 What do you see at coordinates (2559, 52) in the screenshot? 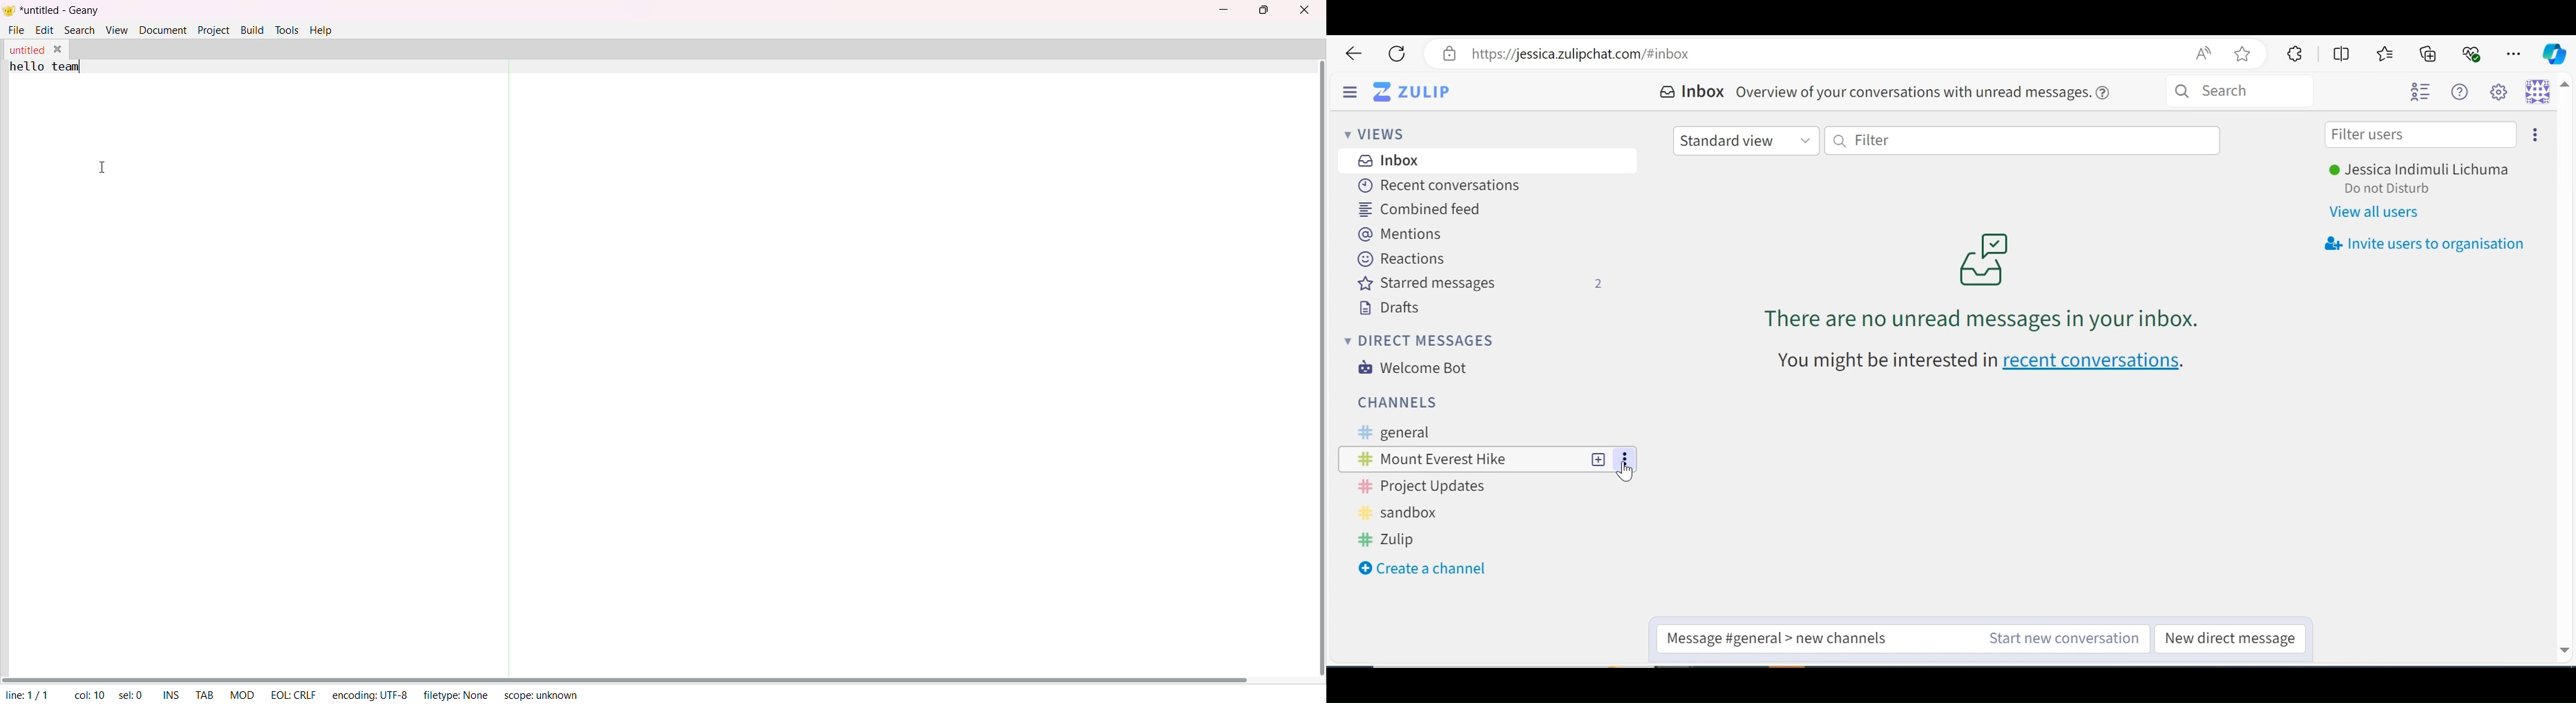
I see `` at bounding box center [2559, 52].